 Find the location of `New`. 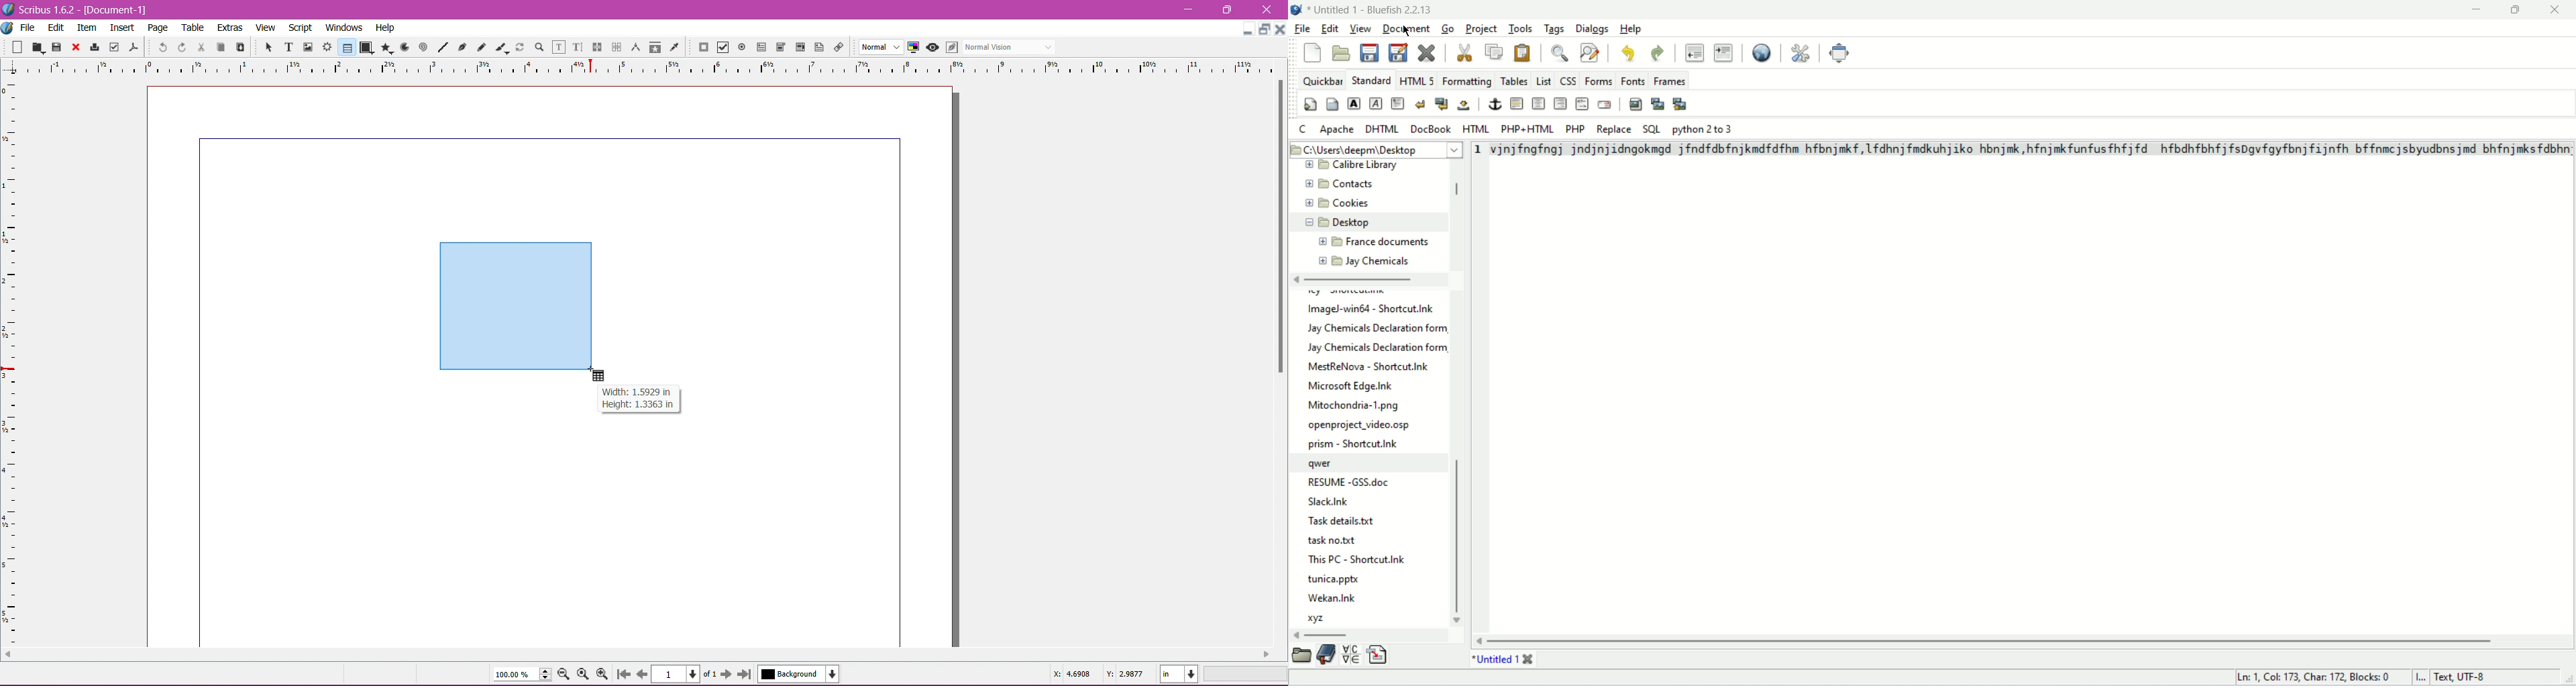

New is located at coordinates (19, 46).